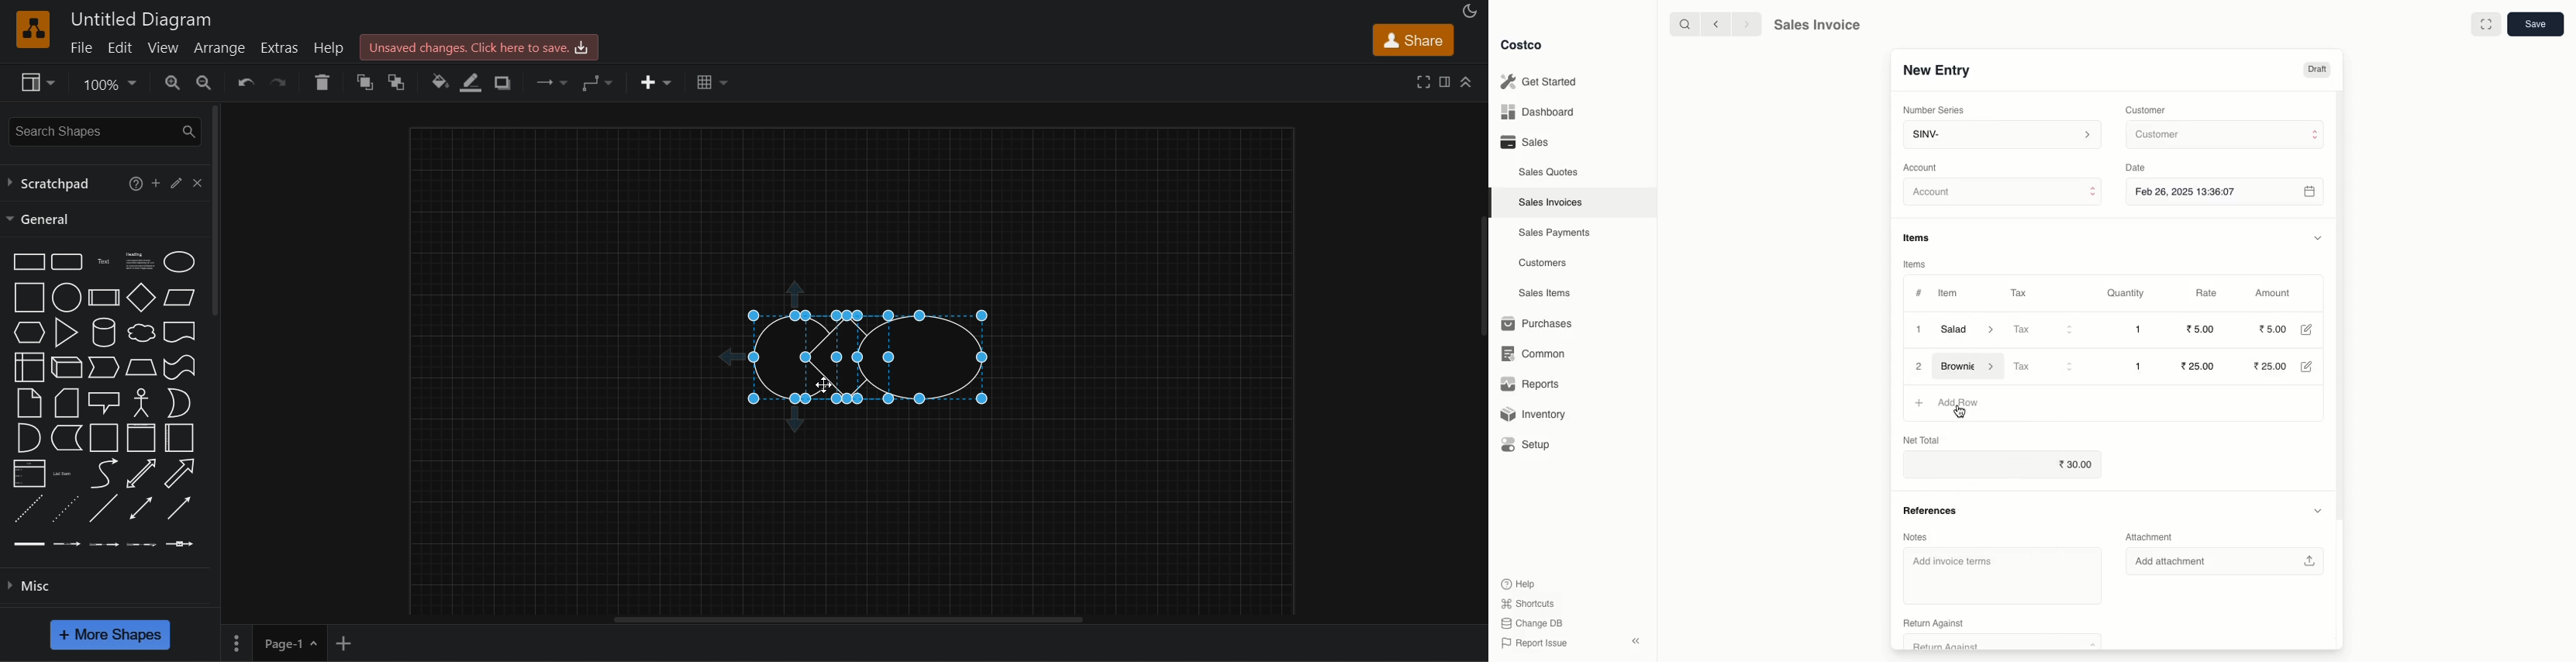  Describe the element at coordinates (2140, 168) in the screenshot. I see `Date` at that location.